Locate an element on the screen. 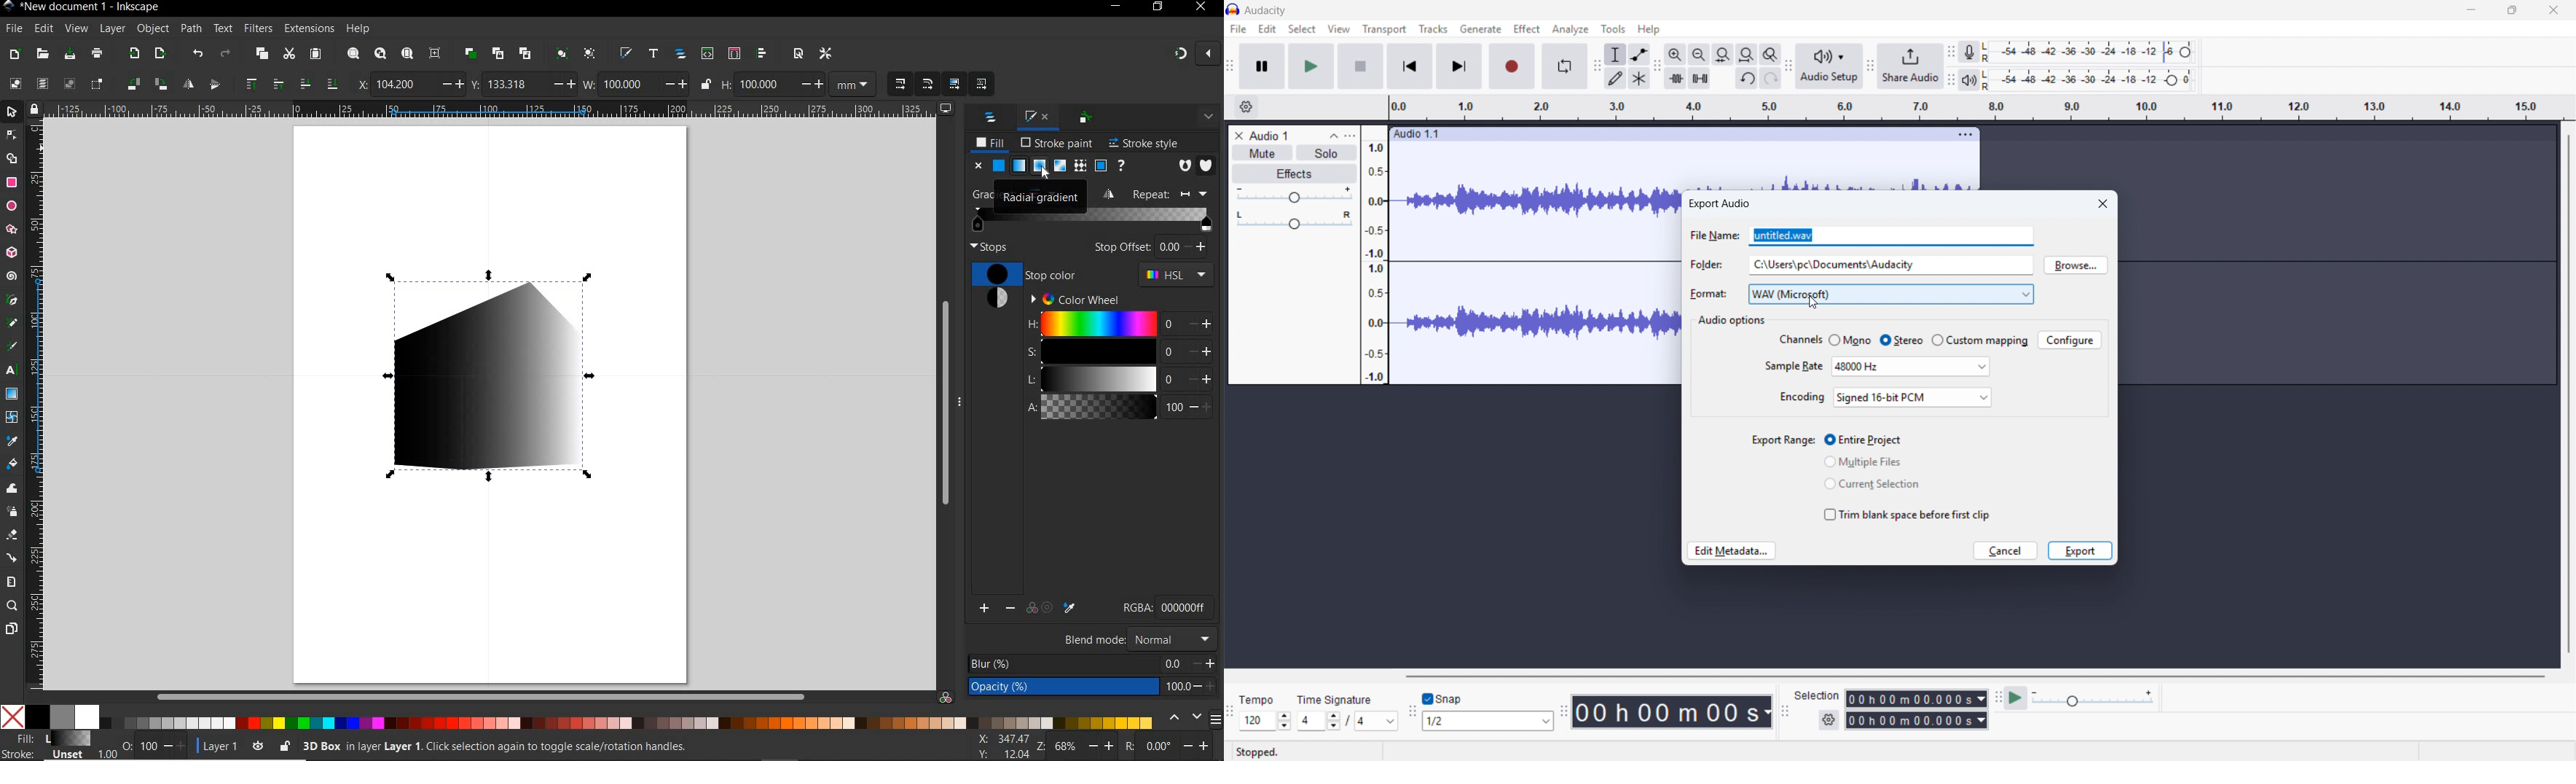 The height and width of the screenshot is (784, 2576). stopped is located at coordinates (1264, 751).